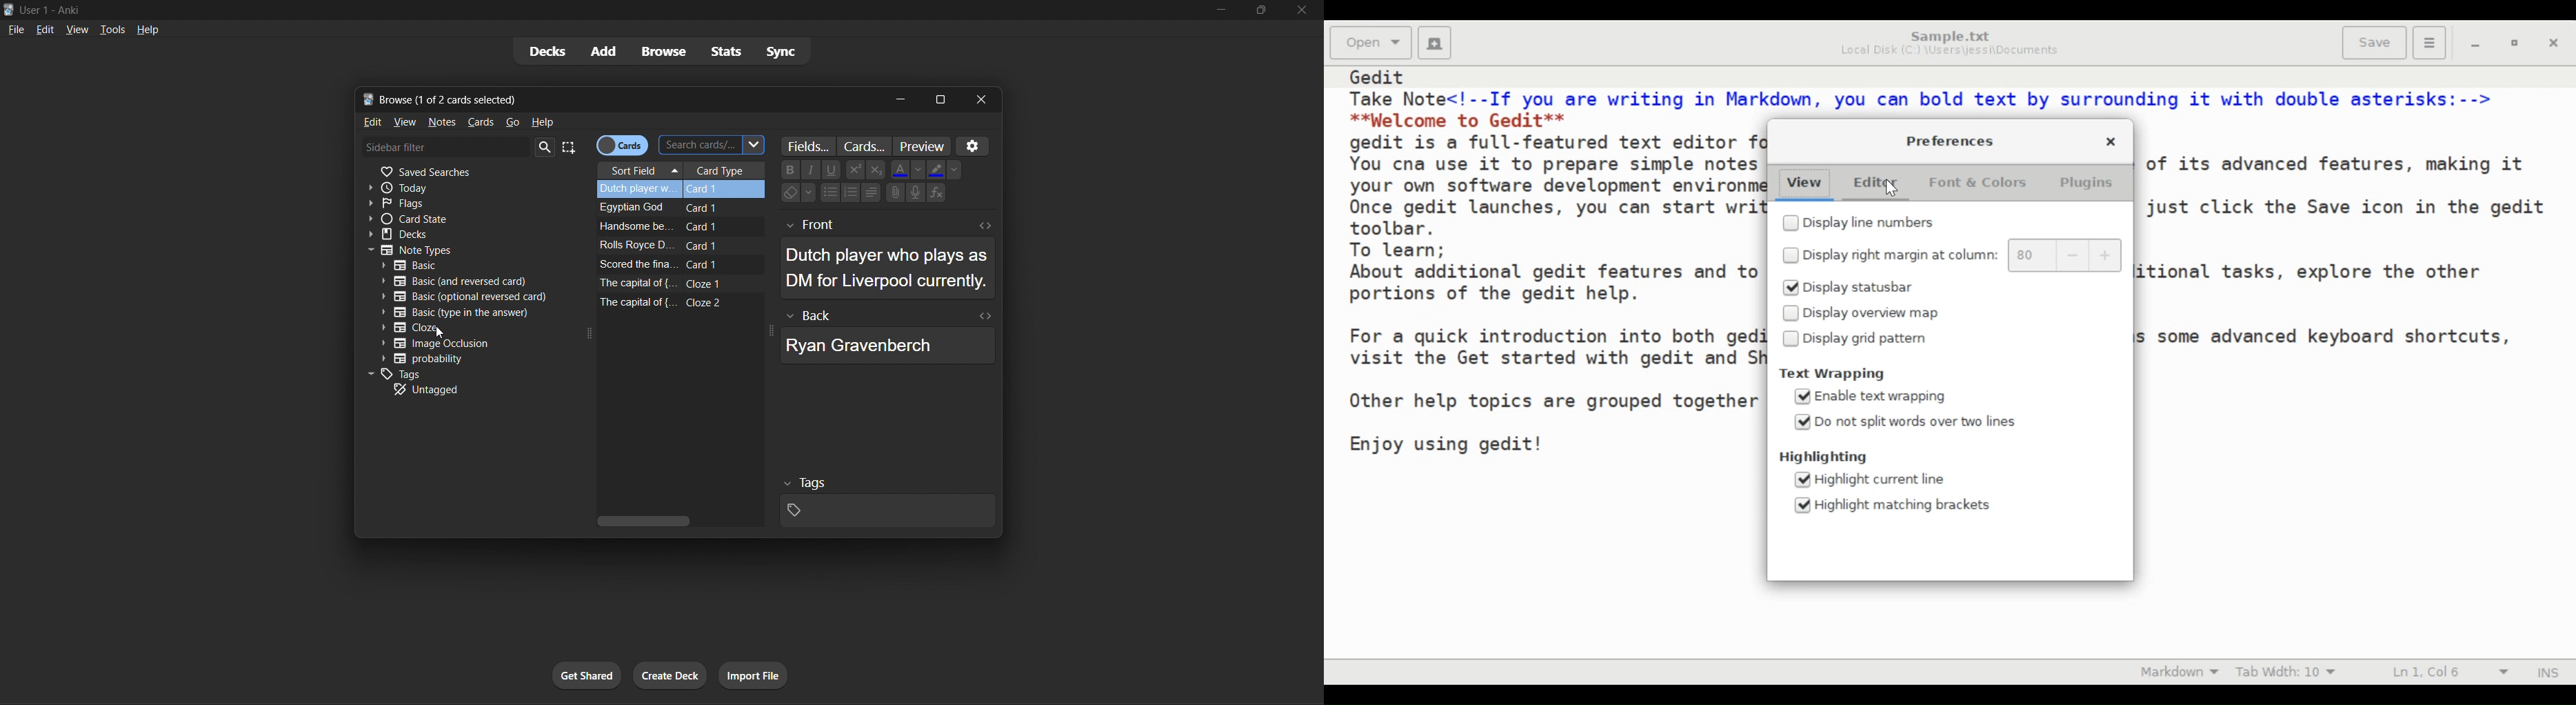 The height and width of the screenshot is (728, 2576). I want to click on selected card back, so click(887, 335).